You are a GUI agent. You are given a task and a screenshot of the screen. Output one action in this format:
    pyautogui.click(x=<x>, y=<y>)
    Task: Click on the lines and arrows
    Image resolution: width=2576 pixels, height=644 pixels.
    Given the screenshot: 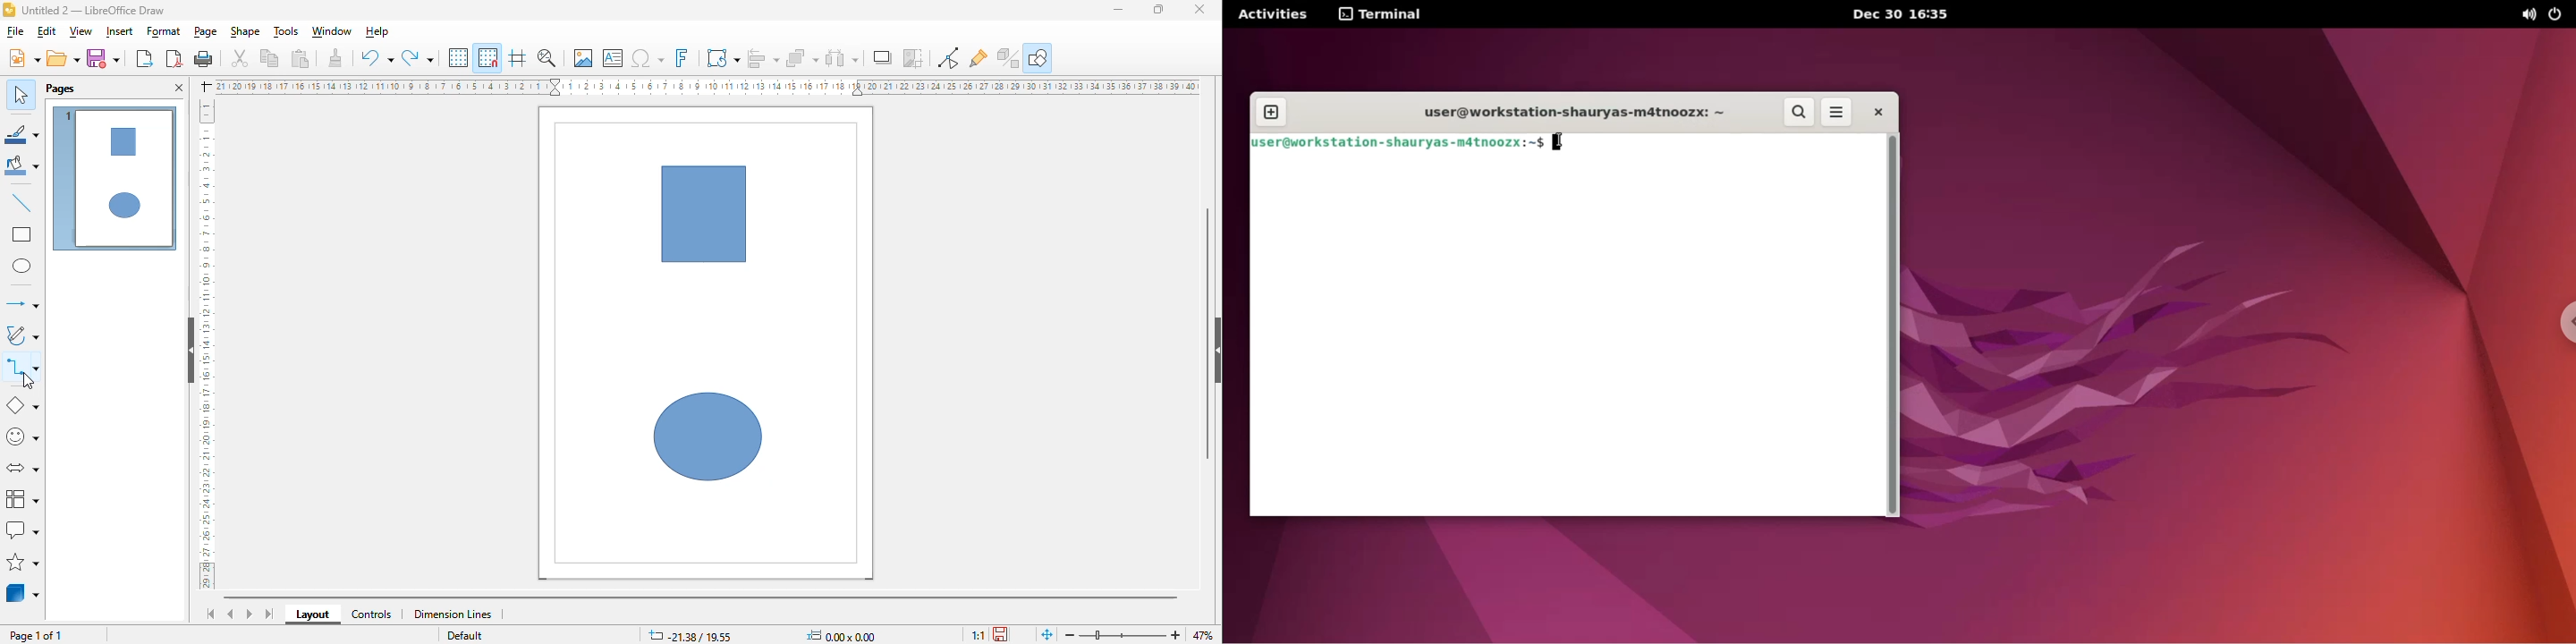 What is the action you would take?
    pyautogui.click(x=21, y=303)
    